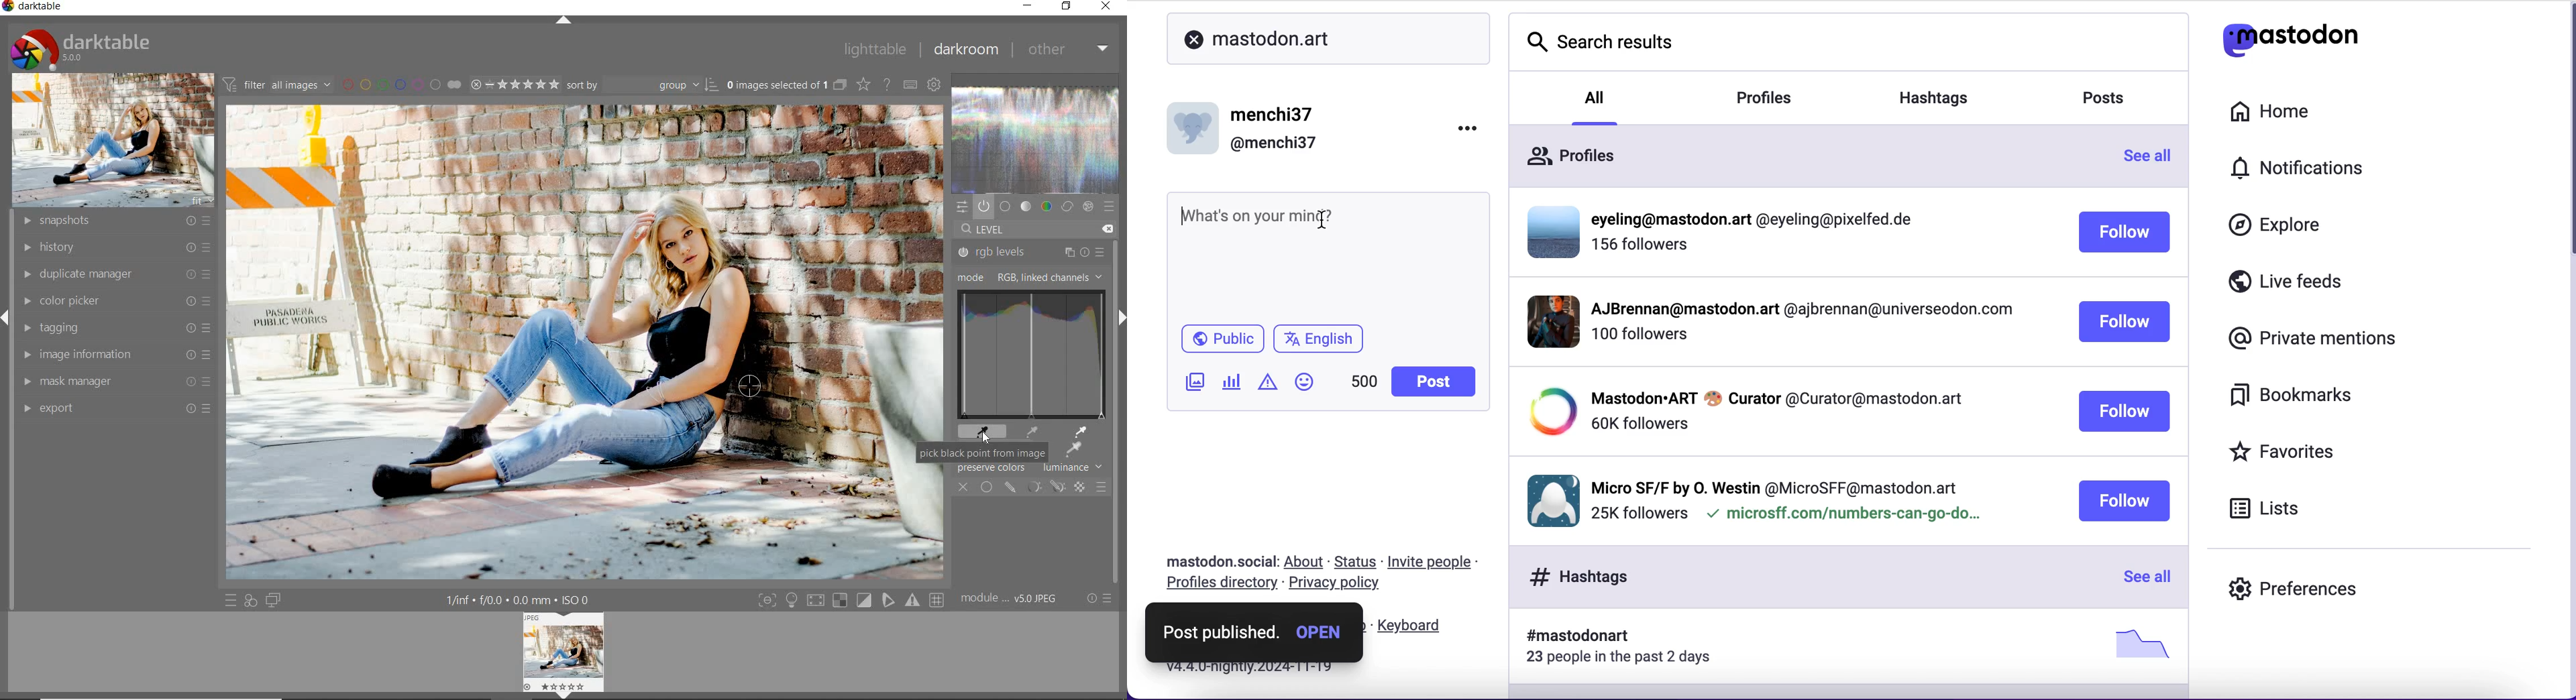  I want to click on menchi37, so click(1274, 115).